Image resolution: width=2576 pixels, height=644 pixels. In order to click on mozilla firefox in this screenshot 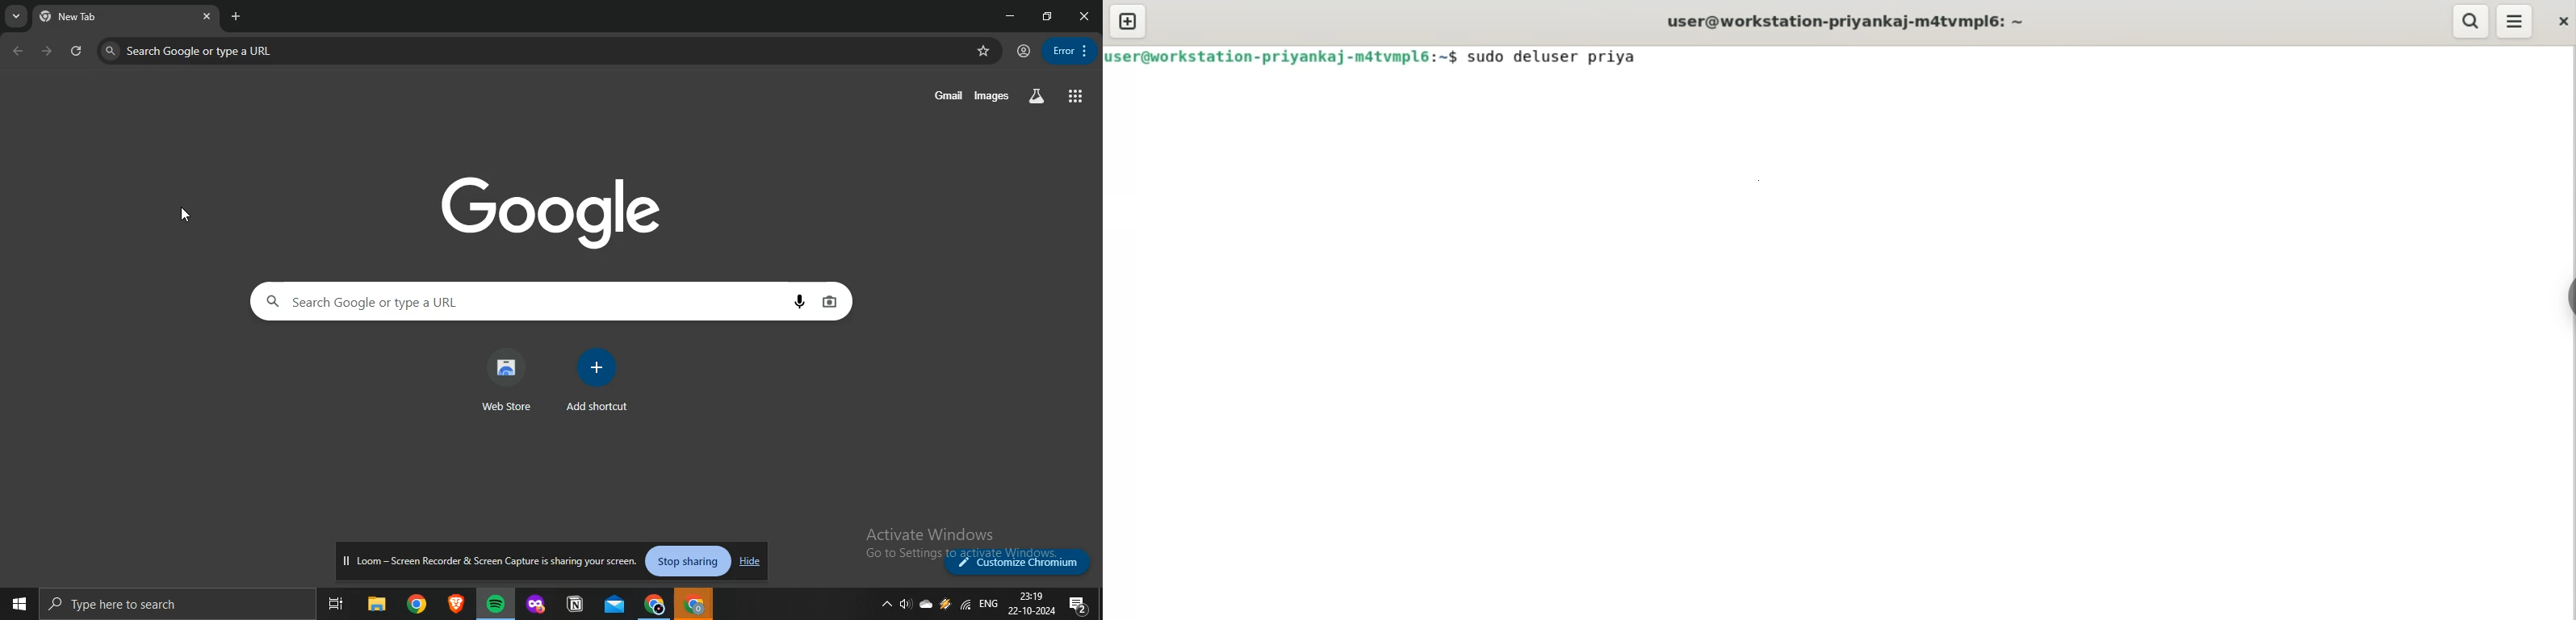, I will do `click(537, 604)`.